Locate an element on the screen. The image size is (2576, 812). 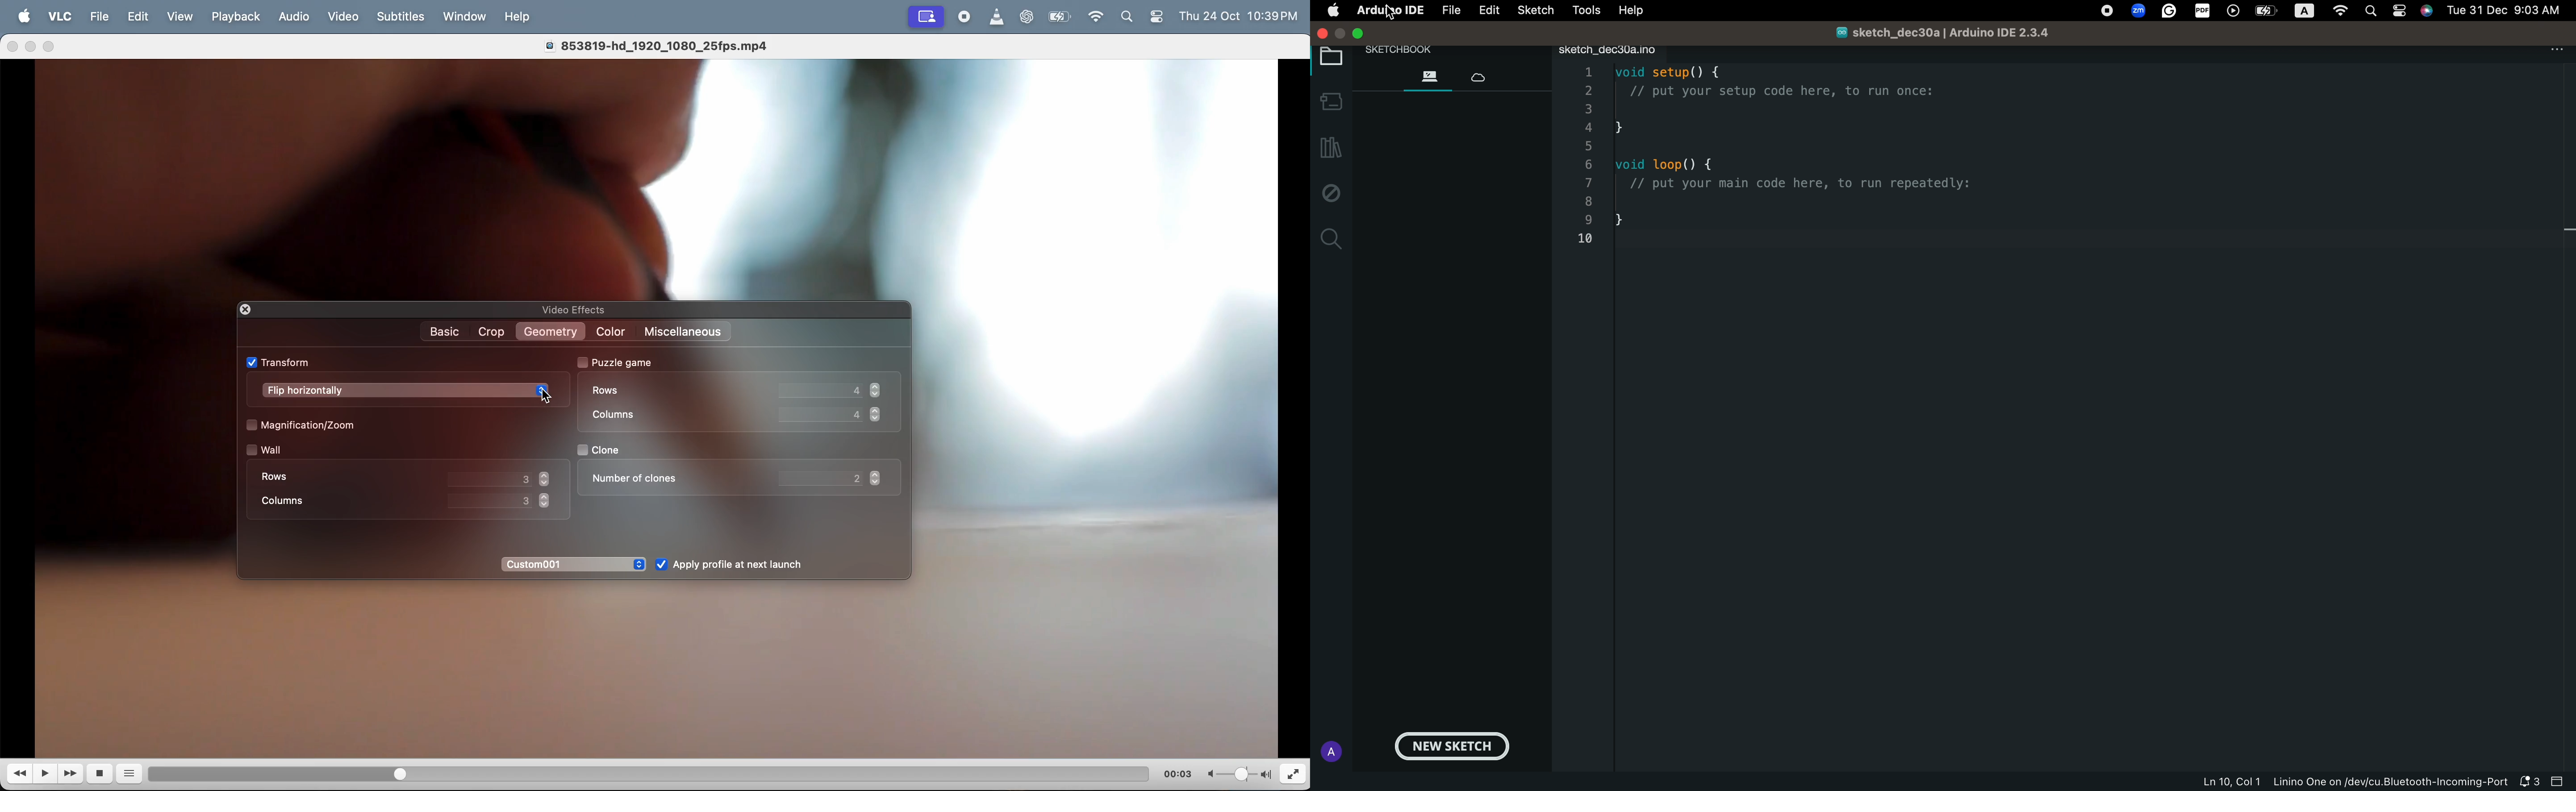
rows is located at coordinates (276, 478).